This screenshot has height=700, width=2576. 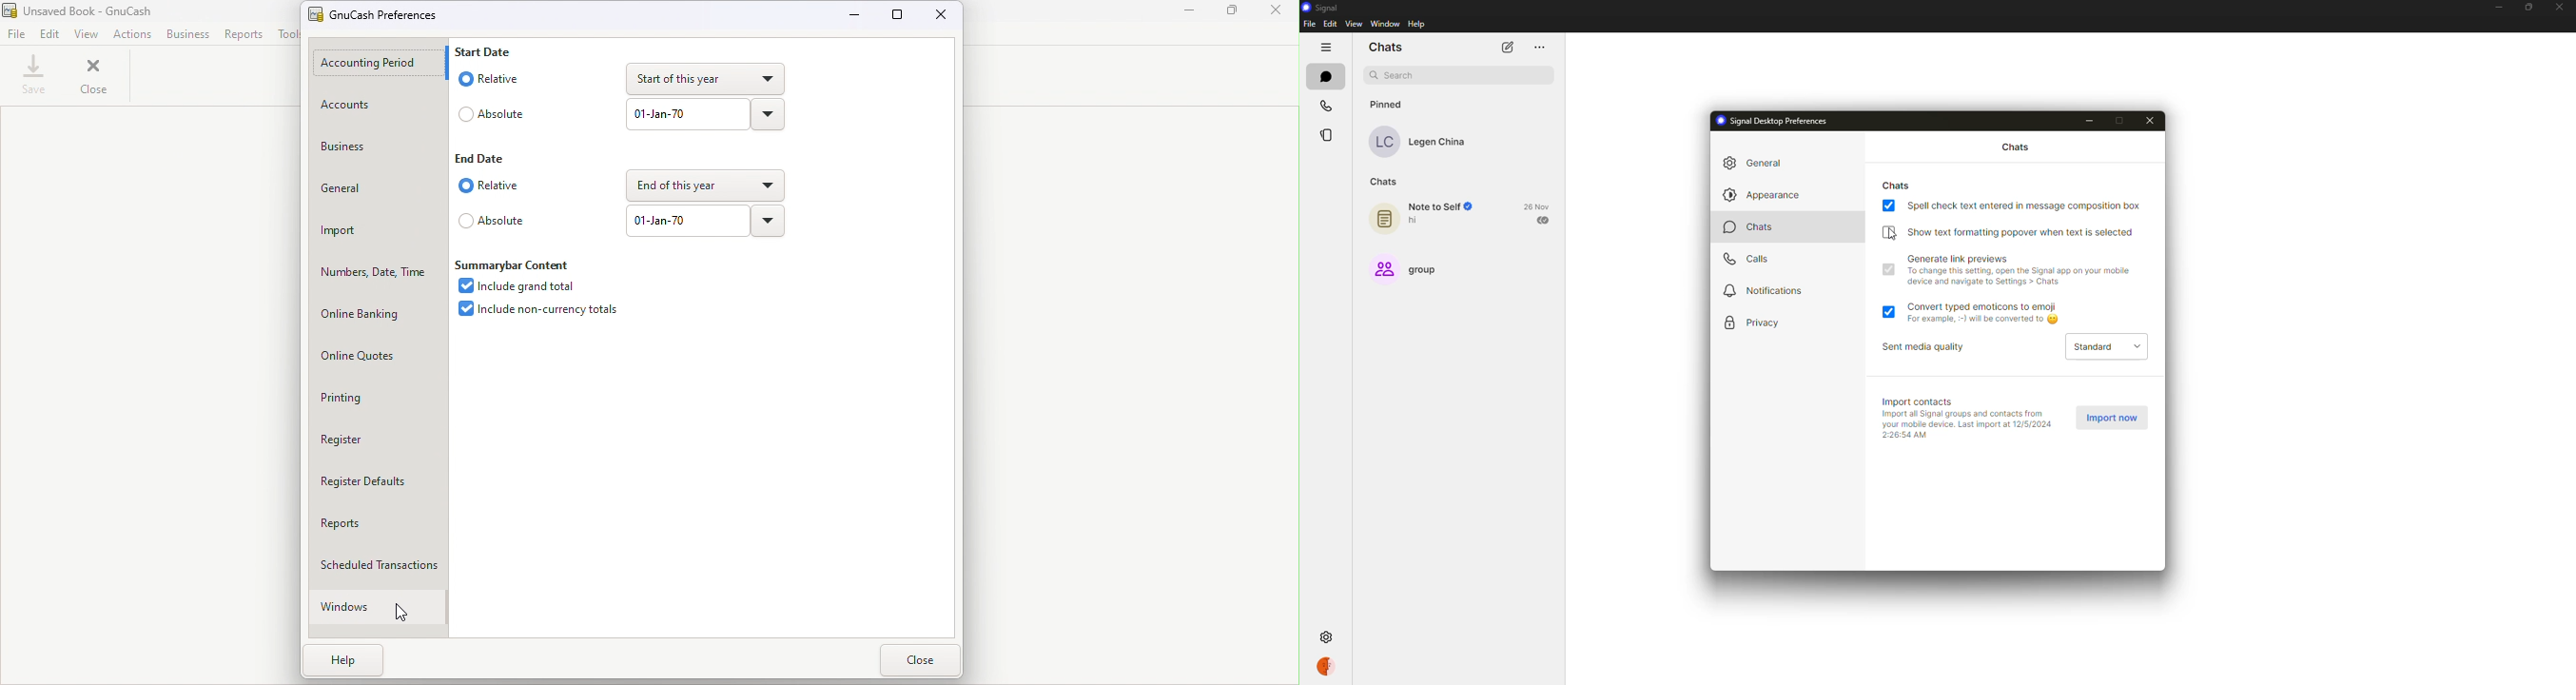 What do you see at coordinates (1748, 261) in the screenshot?
I see `calls` at bounding box center [1748, 261].